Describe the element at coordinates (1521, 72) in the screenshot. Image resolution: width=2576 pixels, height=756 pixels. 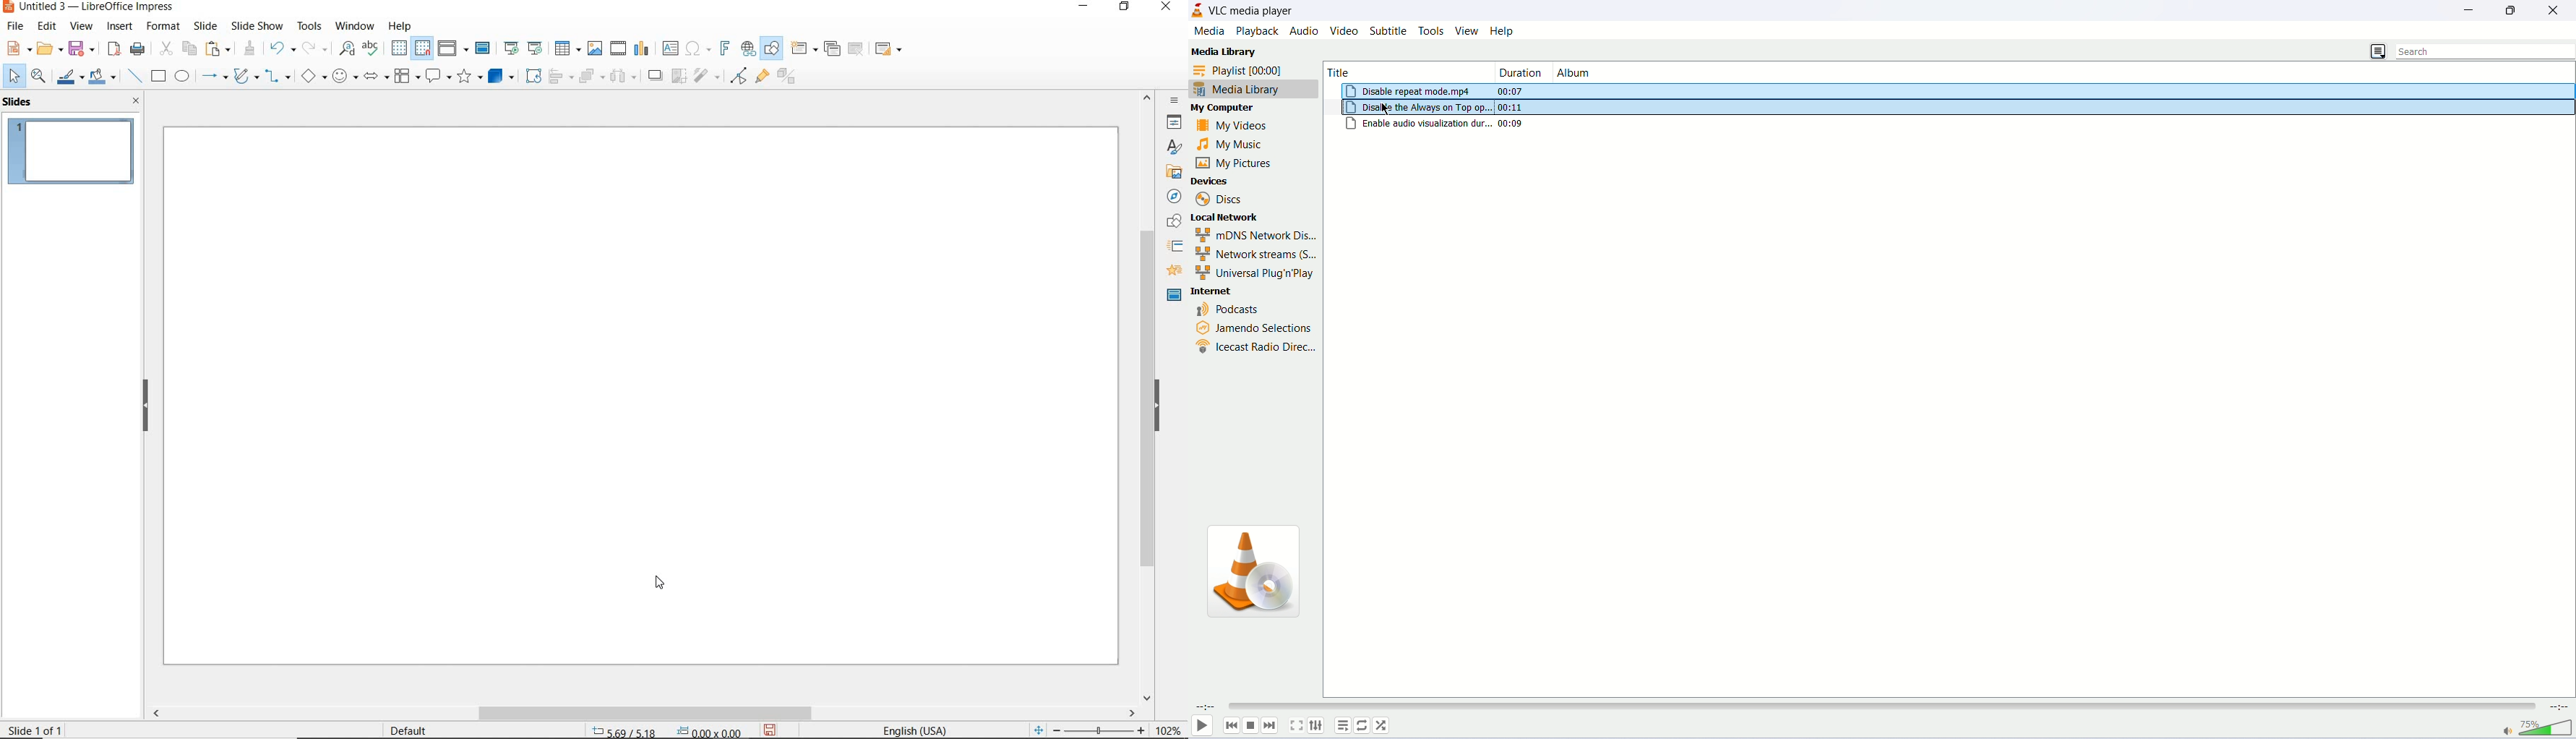
I see `duration` at that location.